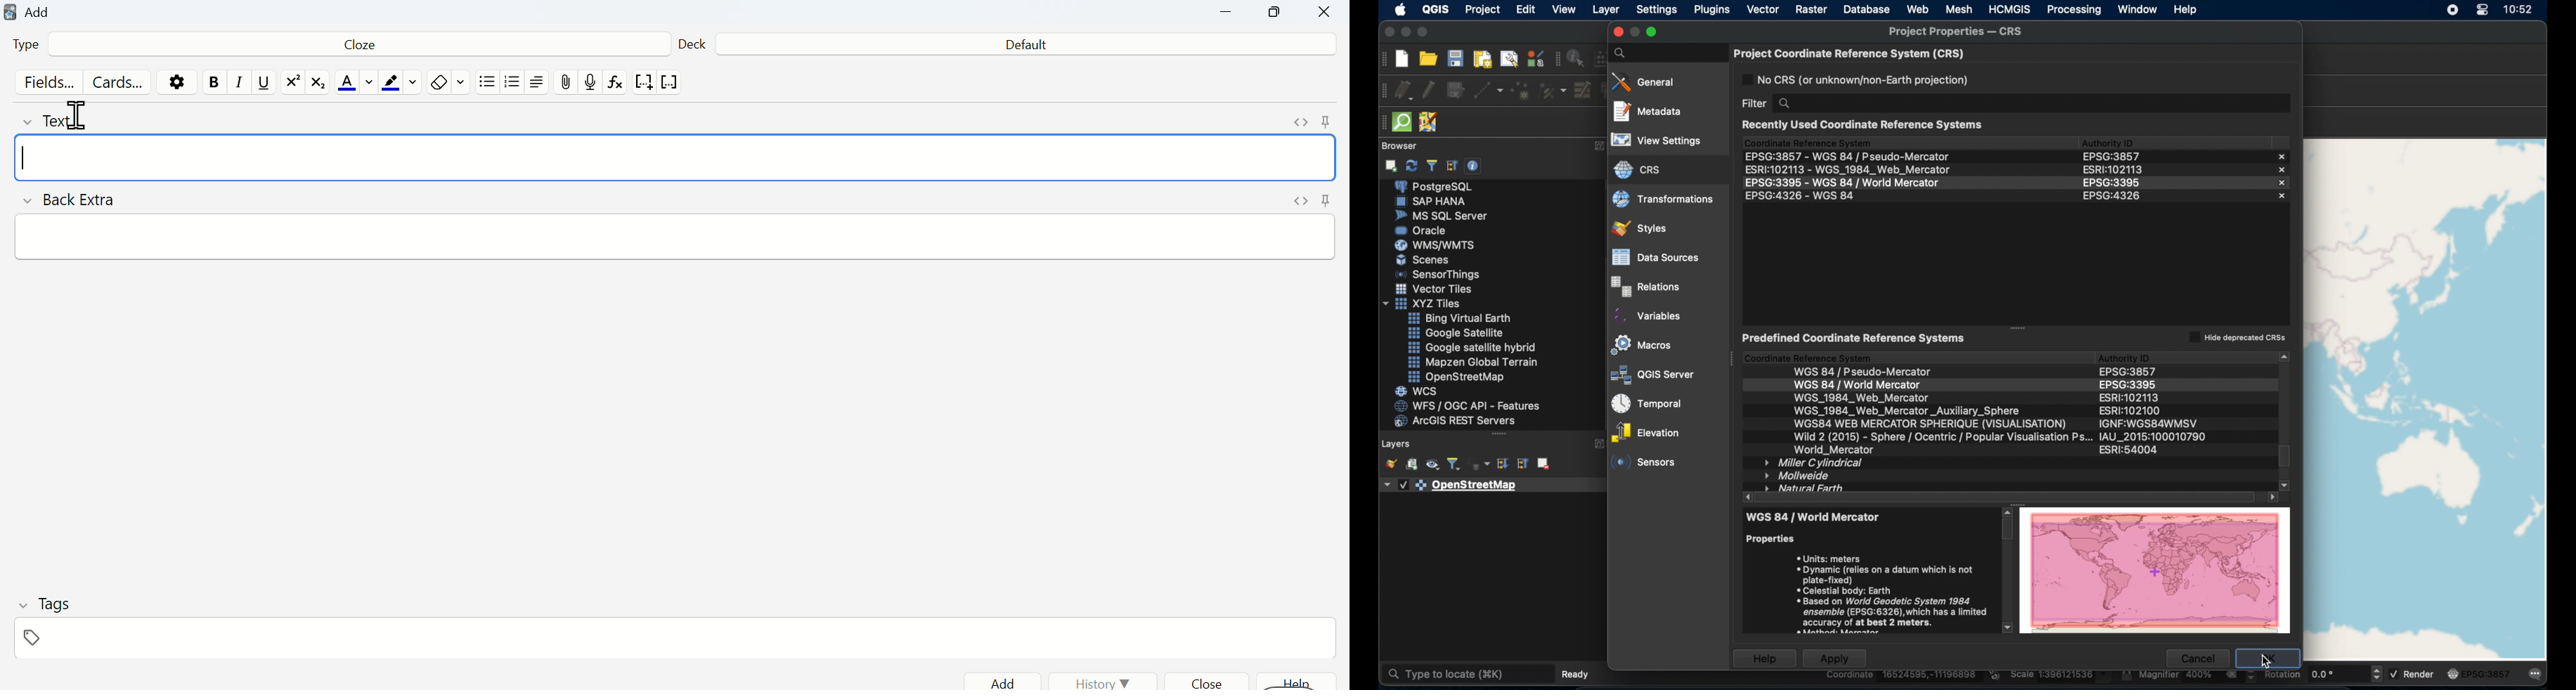  What do you see at coordinates (57, 120) in the screenshot?
I see `Text` at bounding box center [57, 120].